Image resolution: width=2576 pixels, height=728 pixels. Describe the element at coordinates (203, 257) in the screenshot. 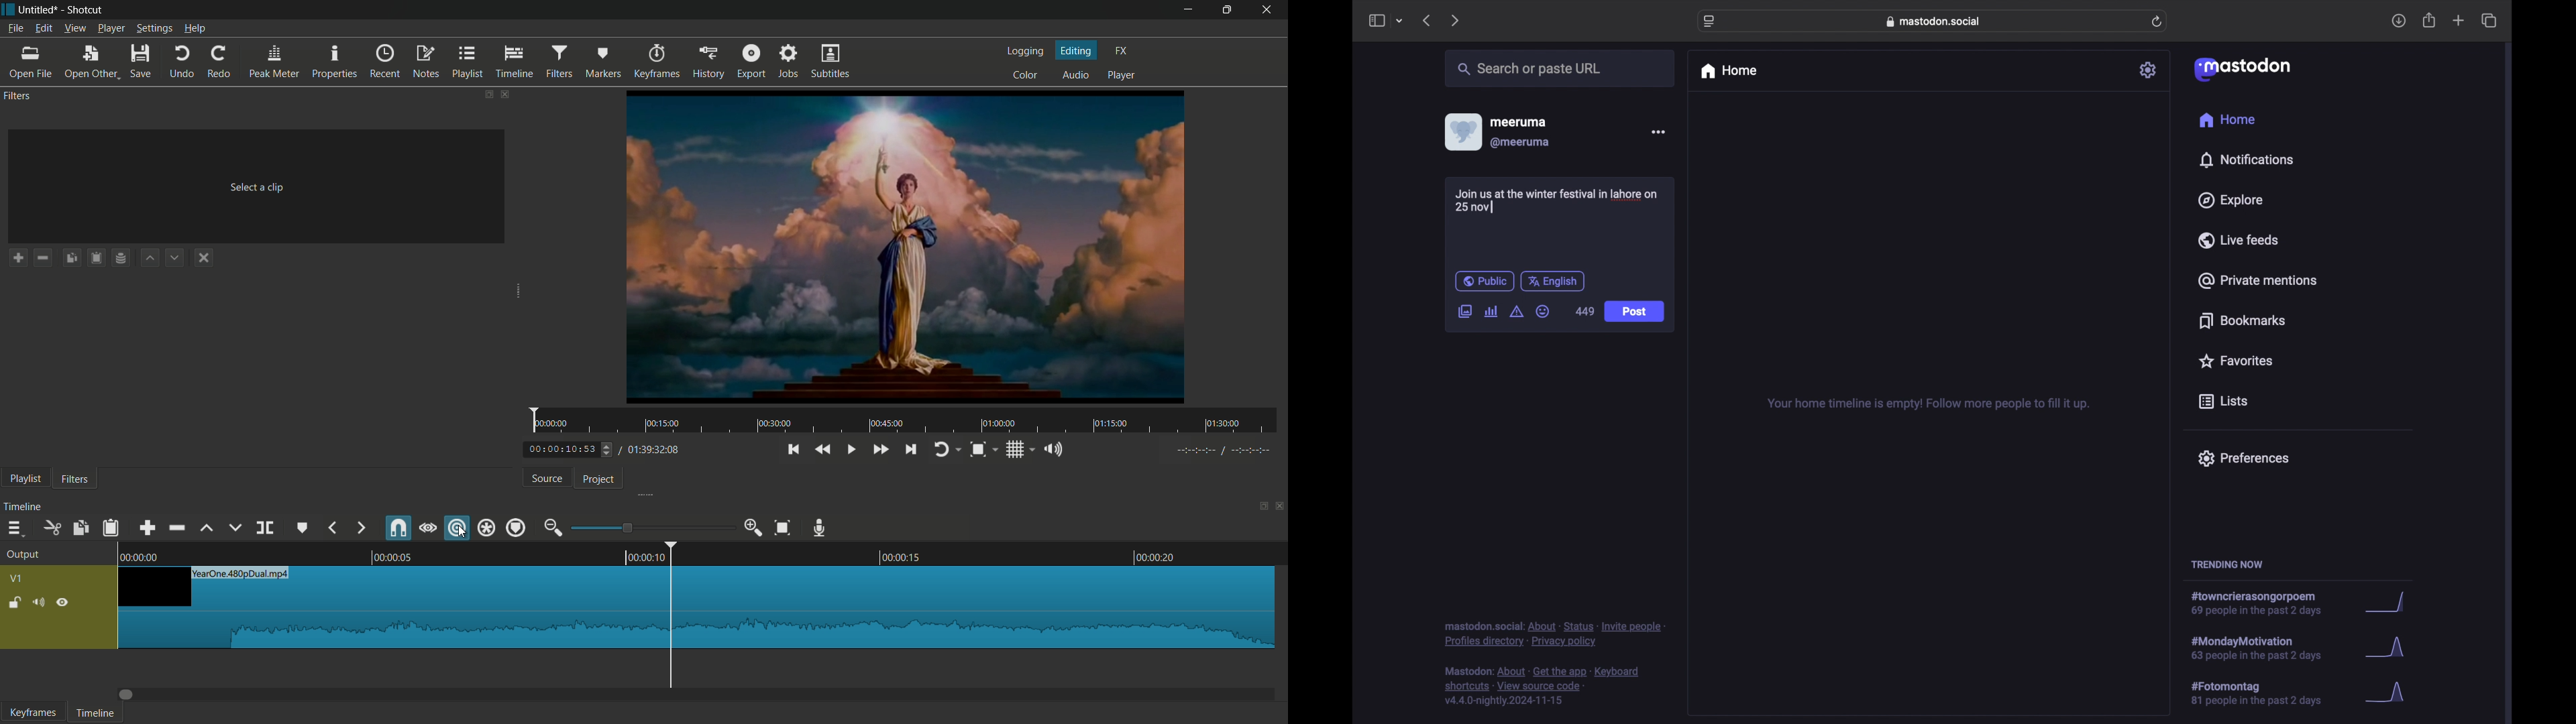

I see `deselect a filter` at that location.